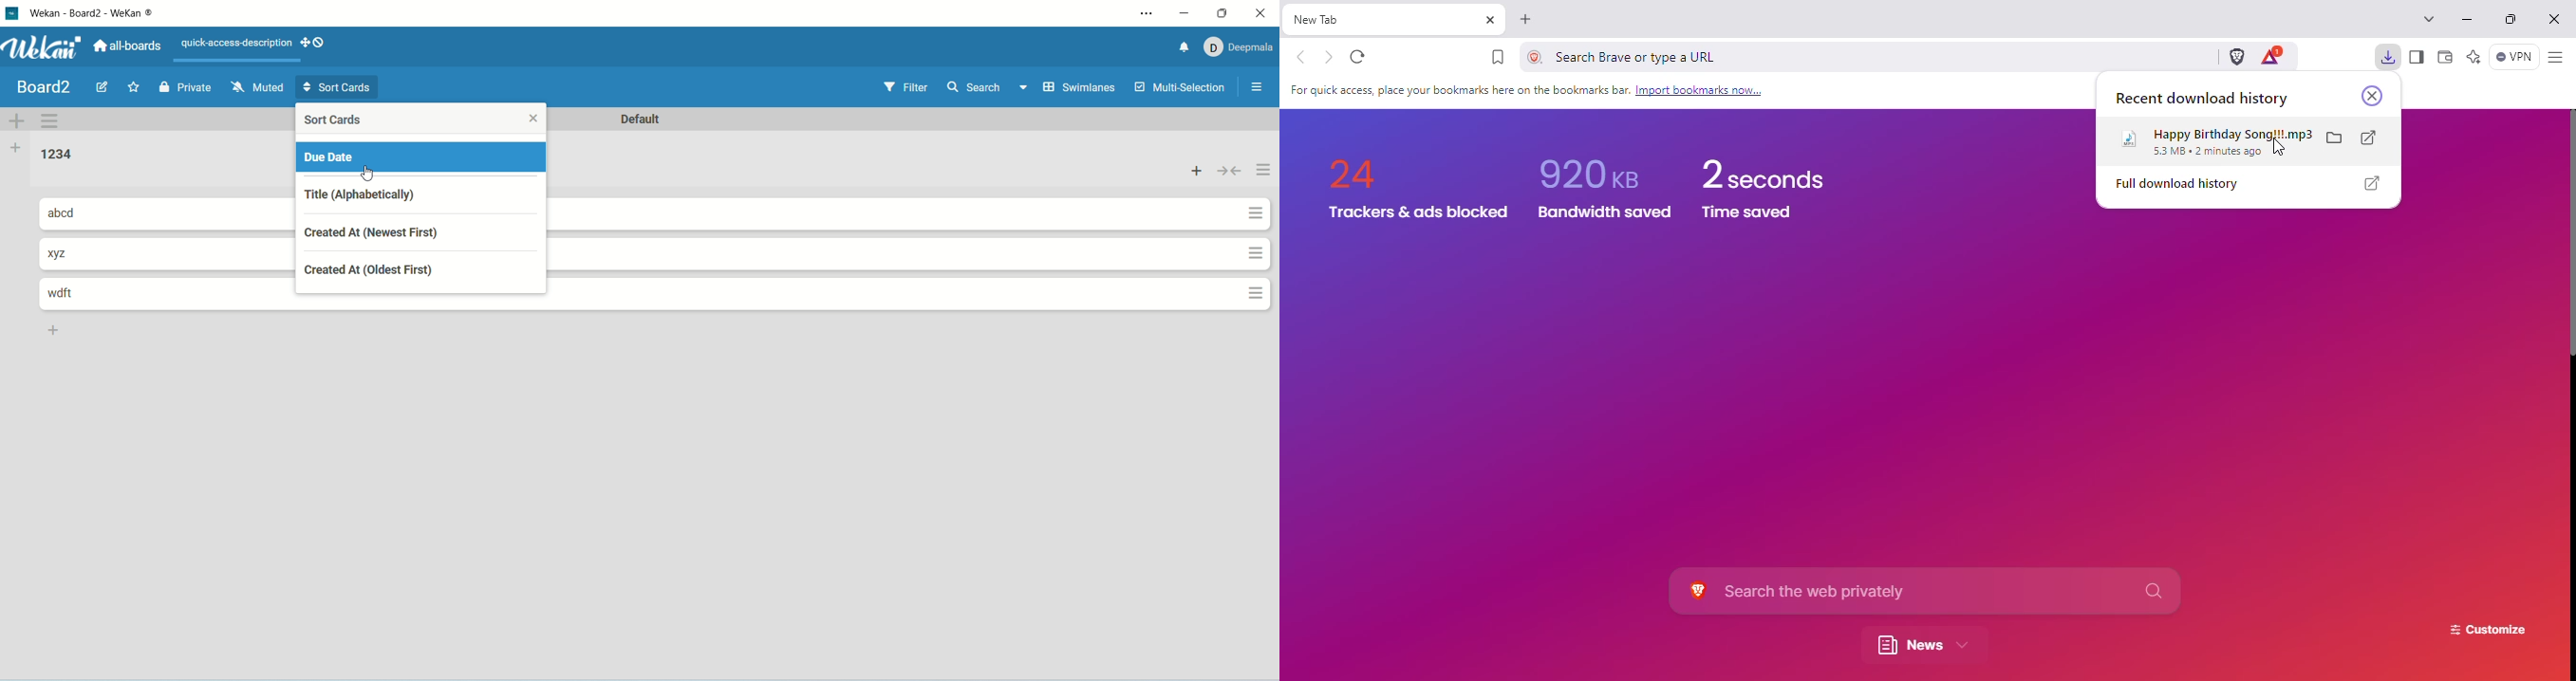 The width and height of the screenshot is (2576, 700). What do you see at coordinates (1301, 57) in the screenshot?
I see `click to go back` at bounding box center [1301, 57].